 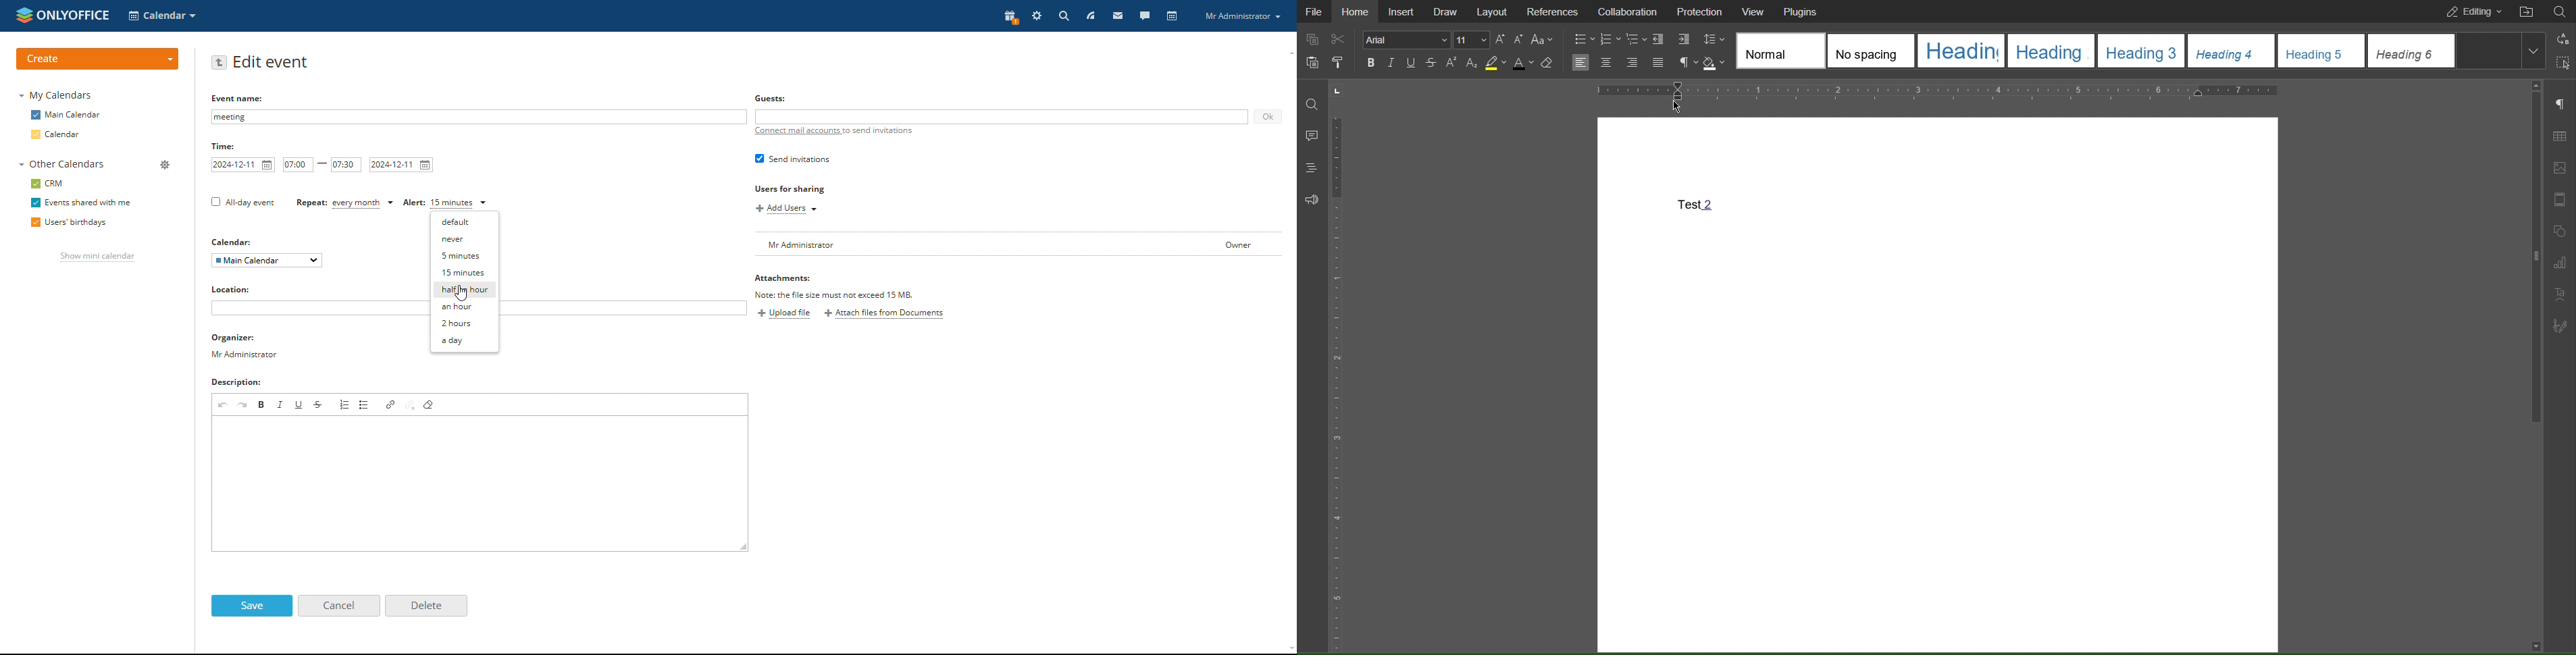 What do you see at coordinates (1091, 16) in the screenshot?
I see `feed` at bounding box center [1091, 16].